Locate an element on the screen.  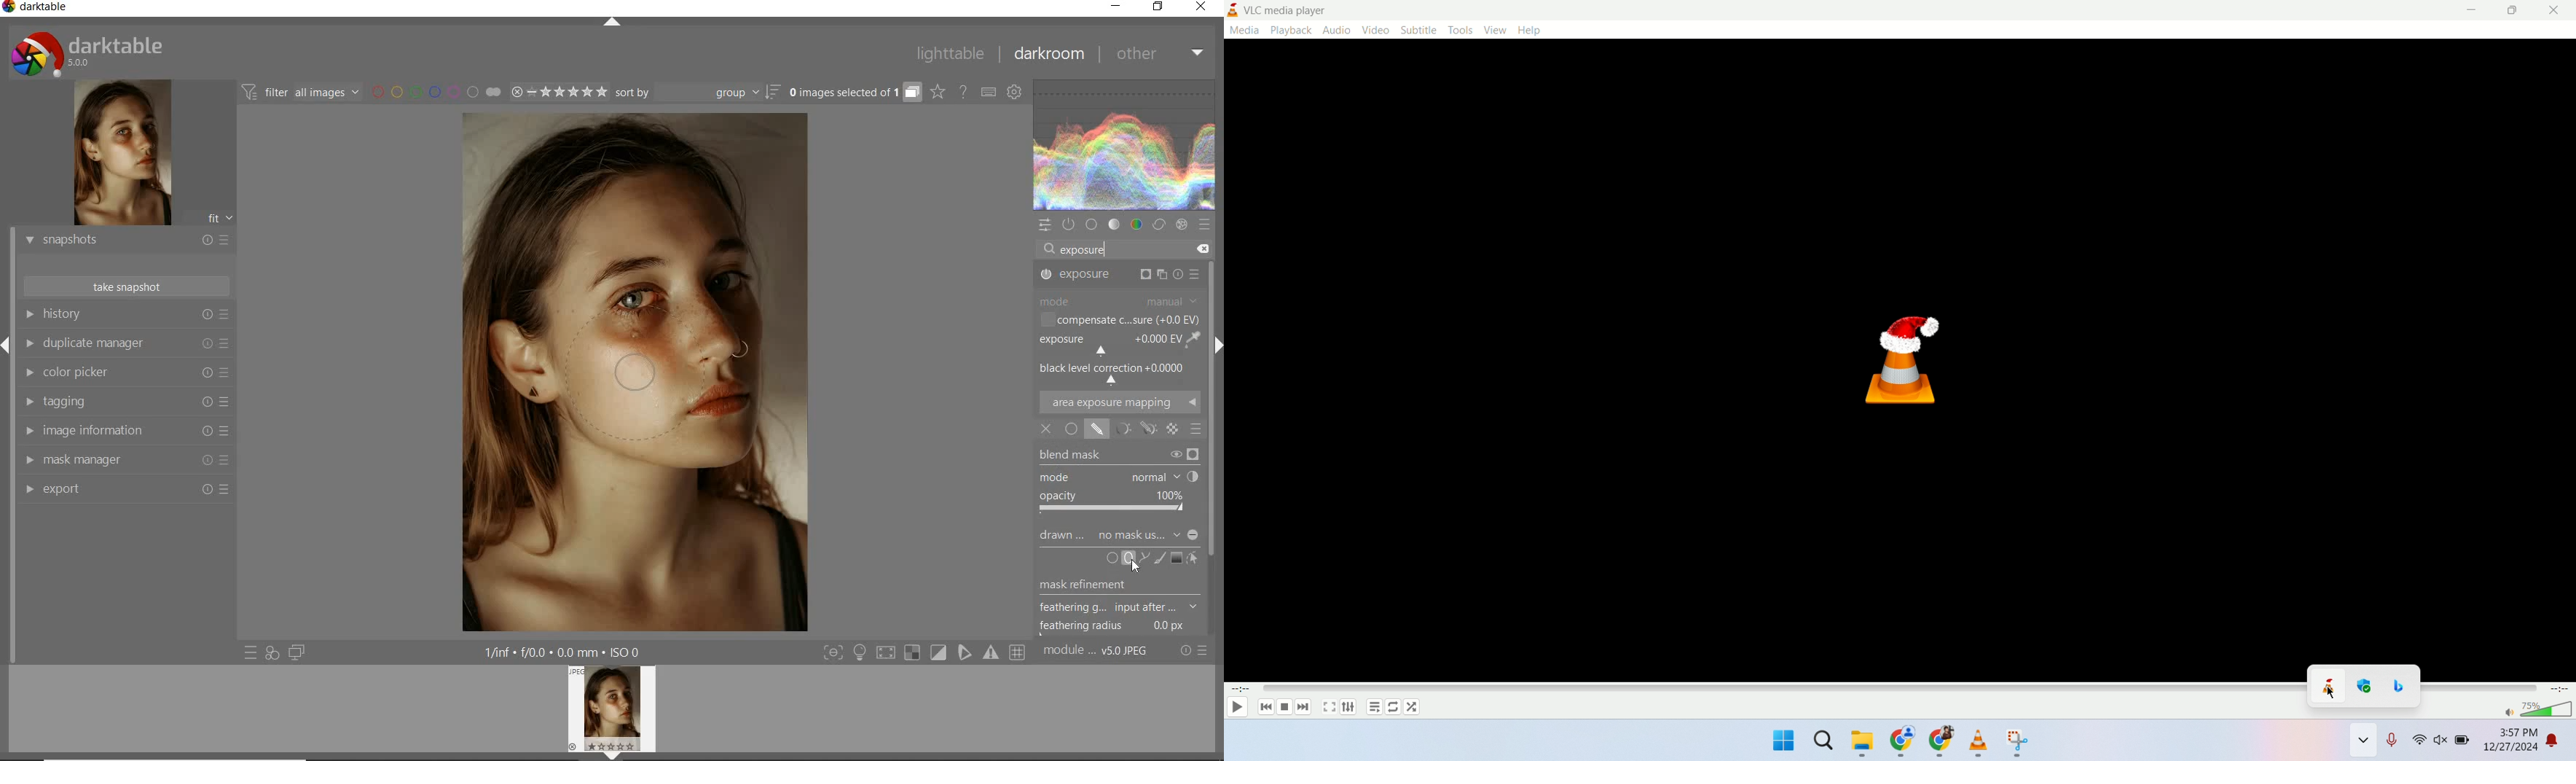
vlc player is located at coordinates (2327, 685).